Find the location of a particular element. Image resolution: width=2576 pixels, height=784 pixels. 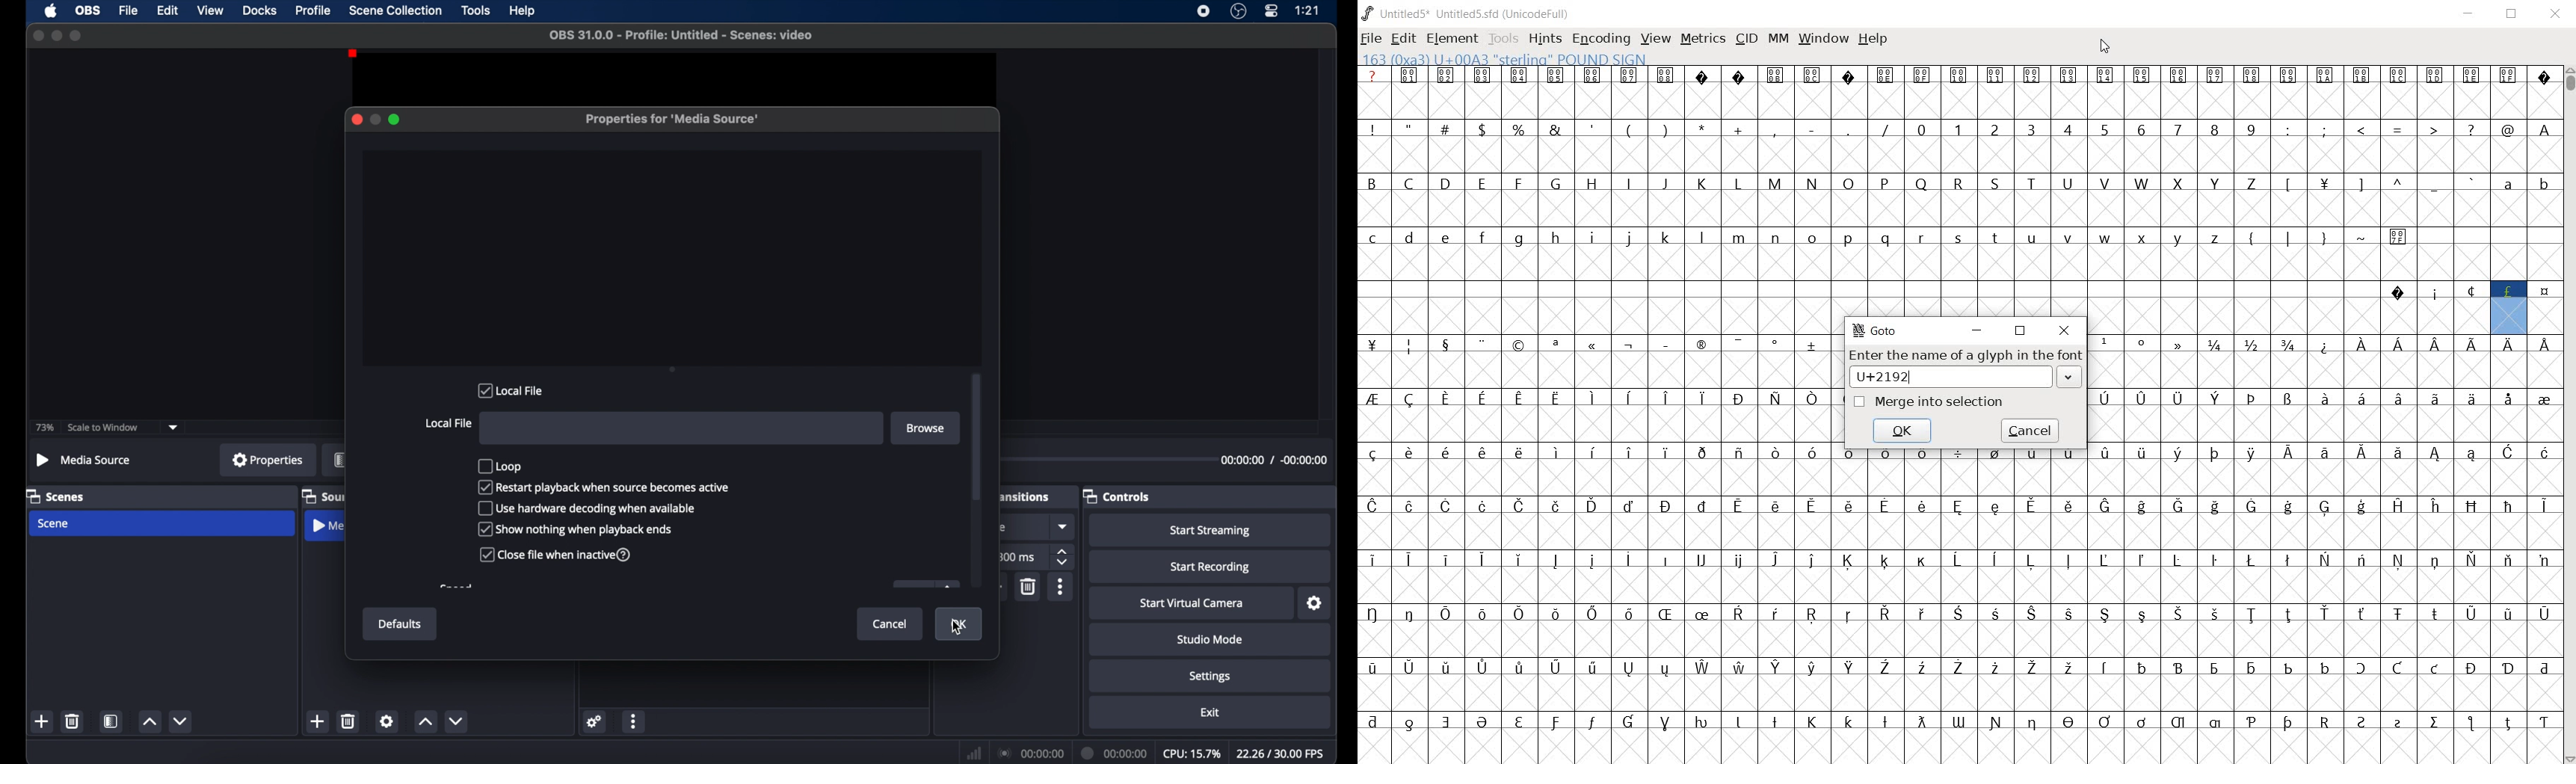

maximize is located at coordinates (396, 120).